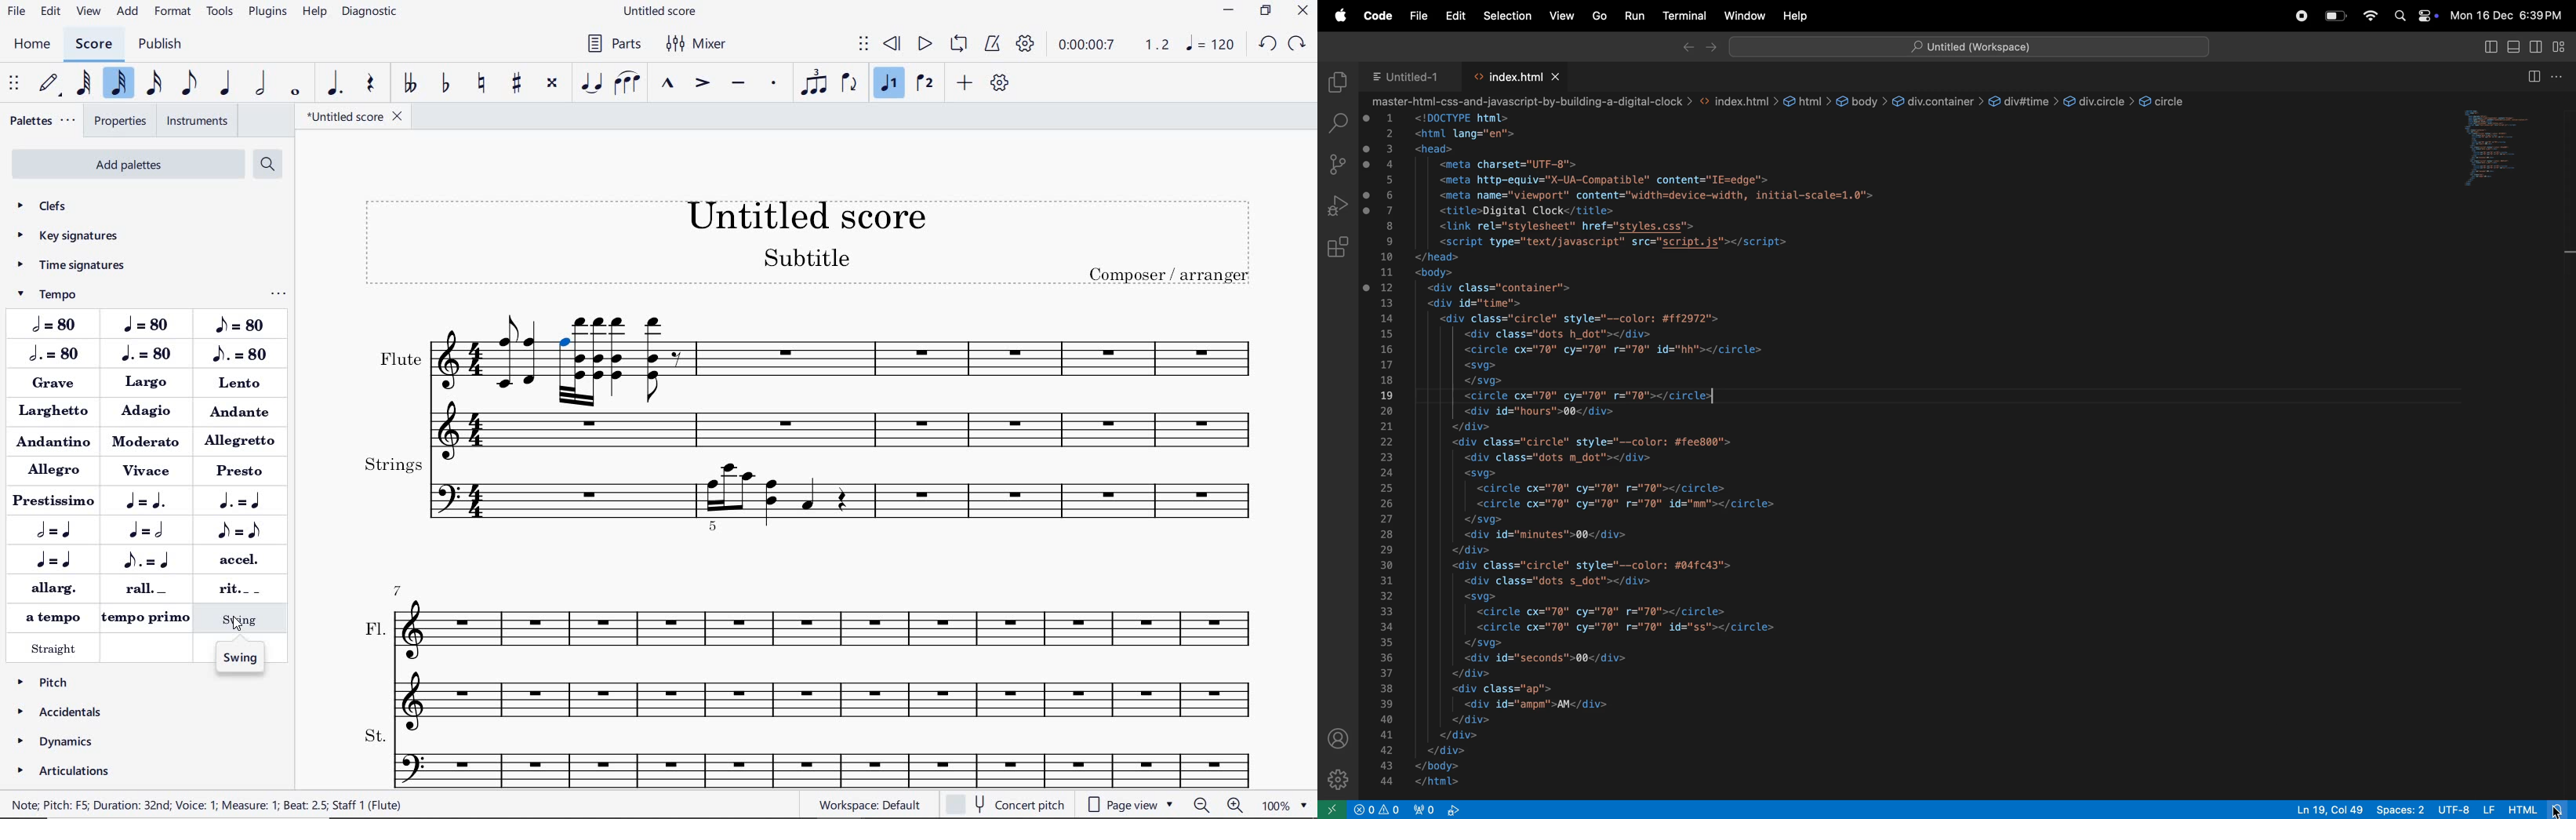 This screenshot has width=2576, height=840. Describe the element at coordinates (148, 471) in the screenshot. I see `VIVACE` at that location.